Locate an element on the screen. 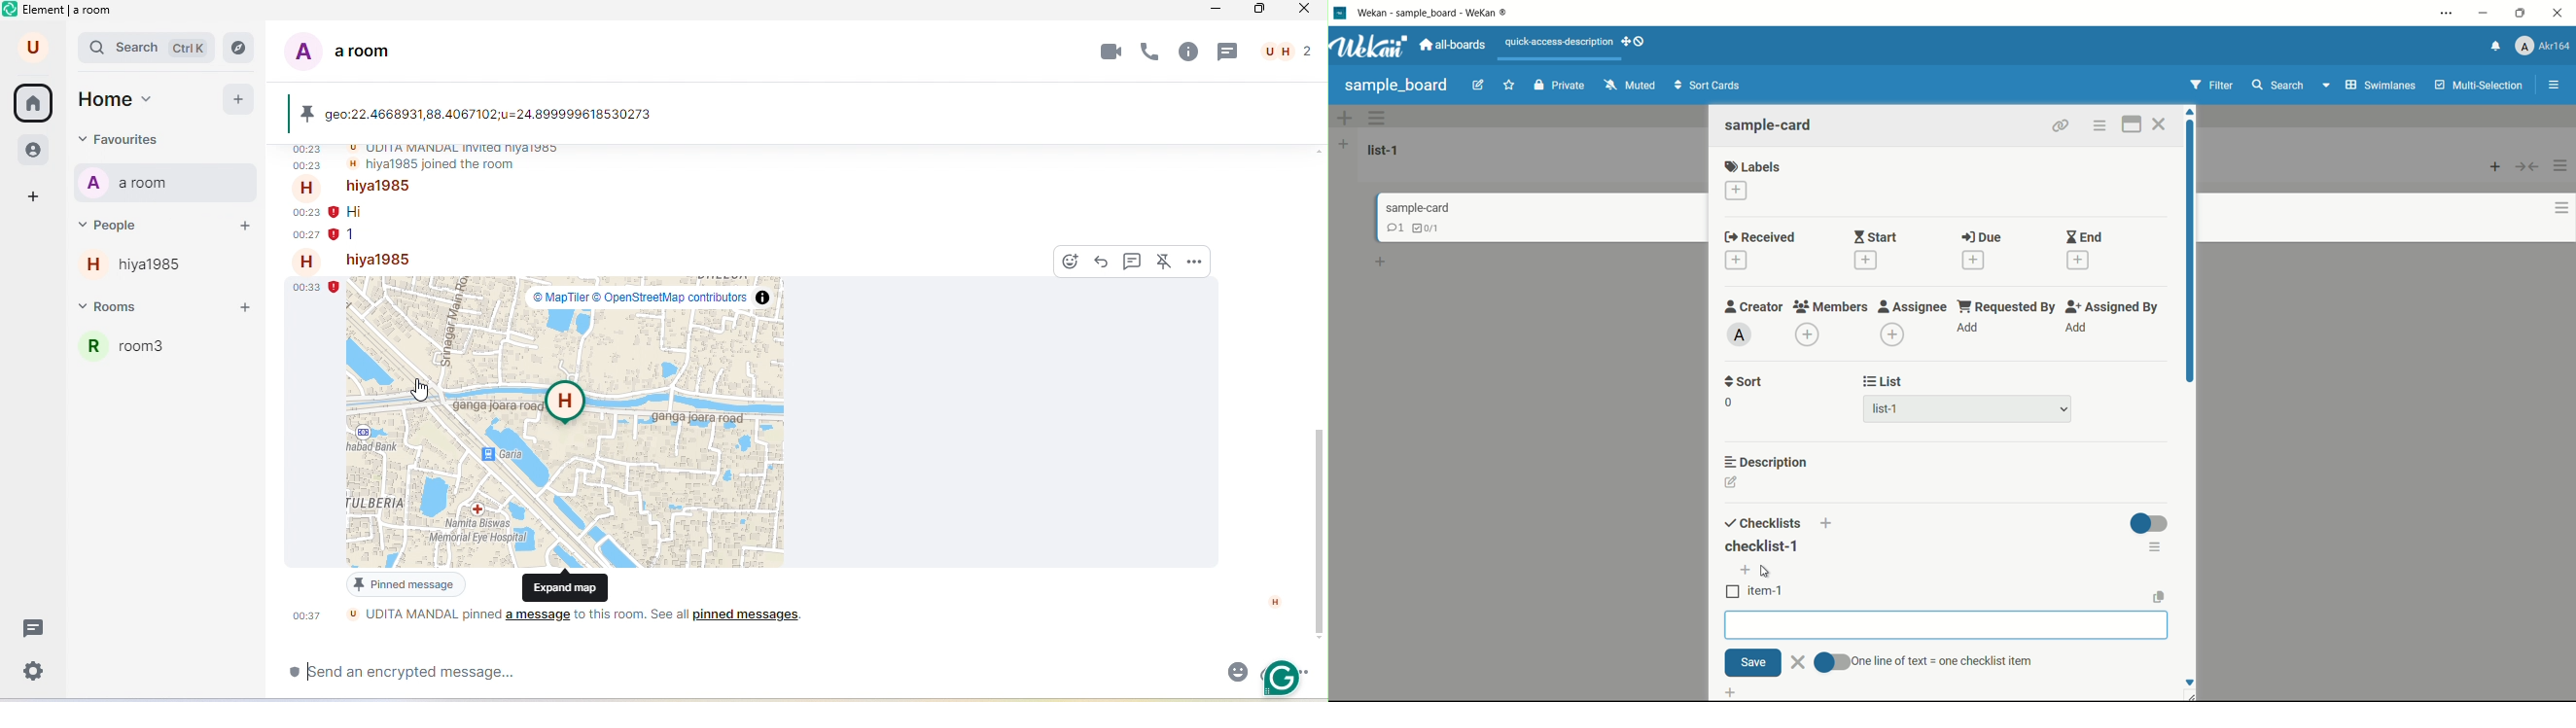 This screenshot has width=2576, height=728. add peole is located at coordinates (243, 229).